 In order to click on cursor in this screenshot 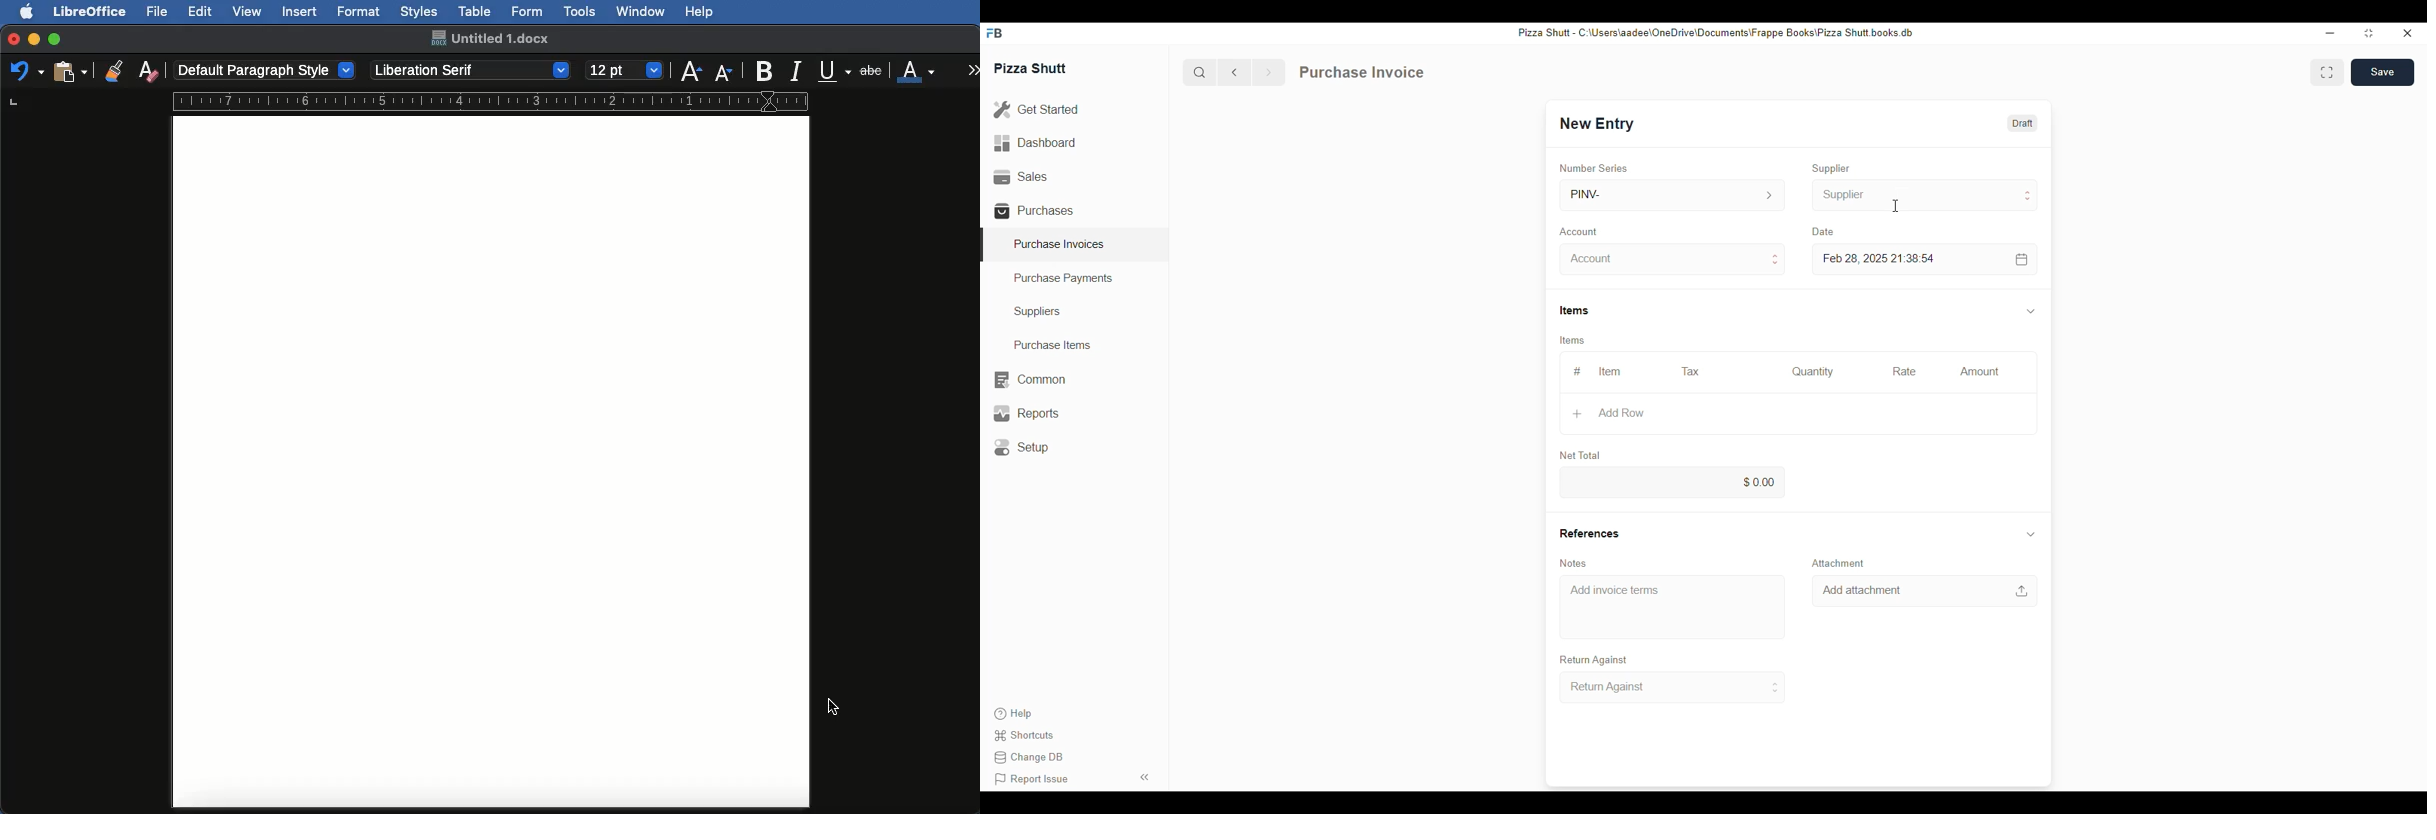, I will do `click(1898, 207)`.